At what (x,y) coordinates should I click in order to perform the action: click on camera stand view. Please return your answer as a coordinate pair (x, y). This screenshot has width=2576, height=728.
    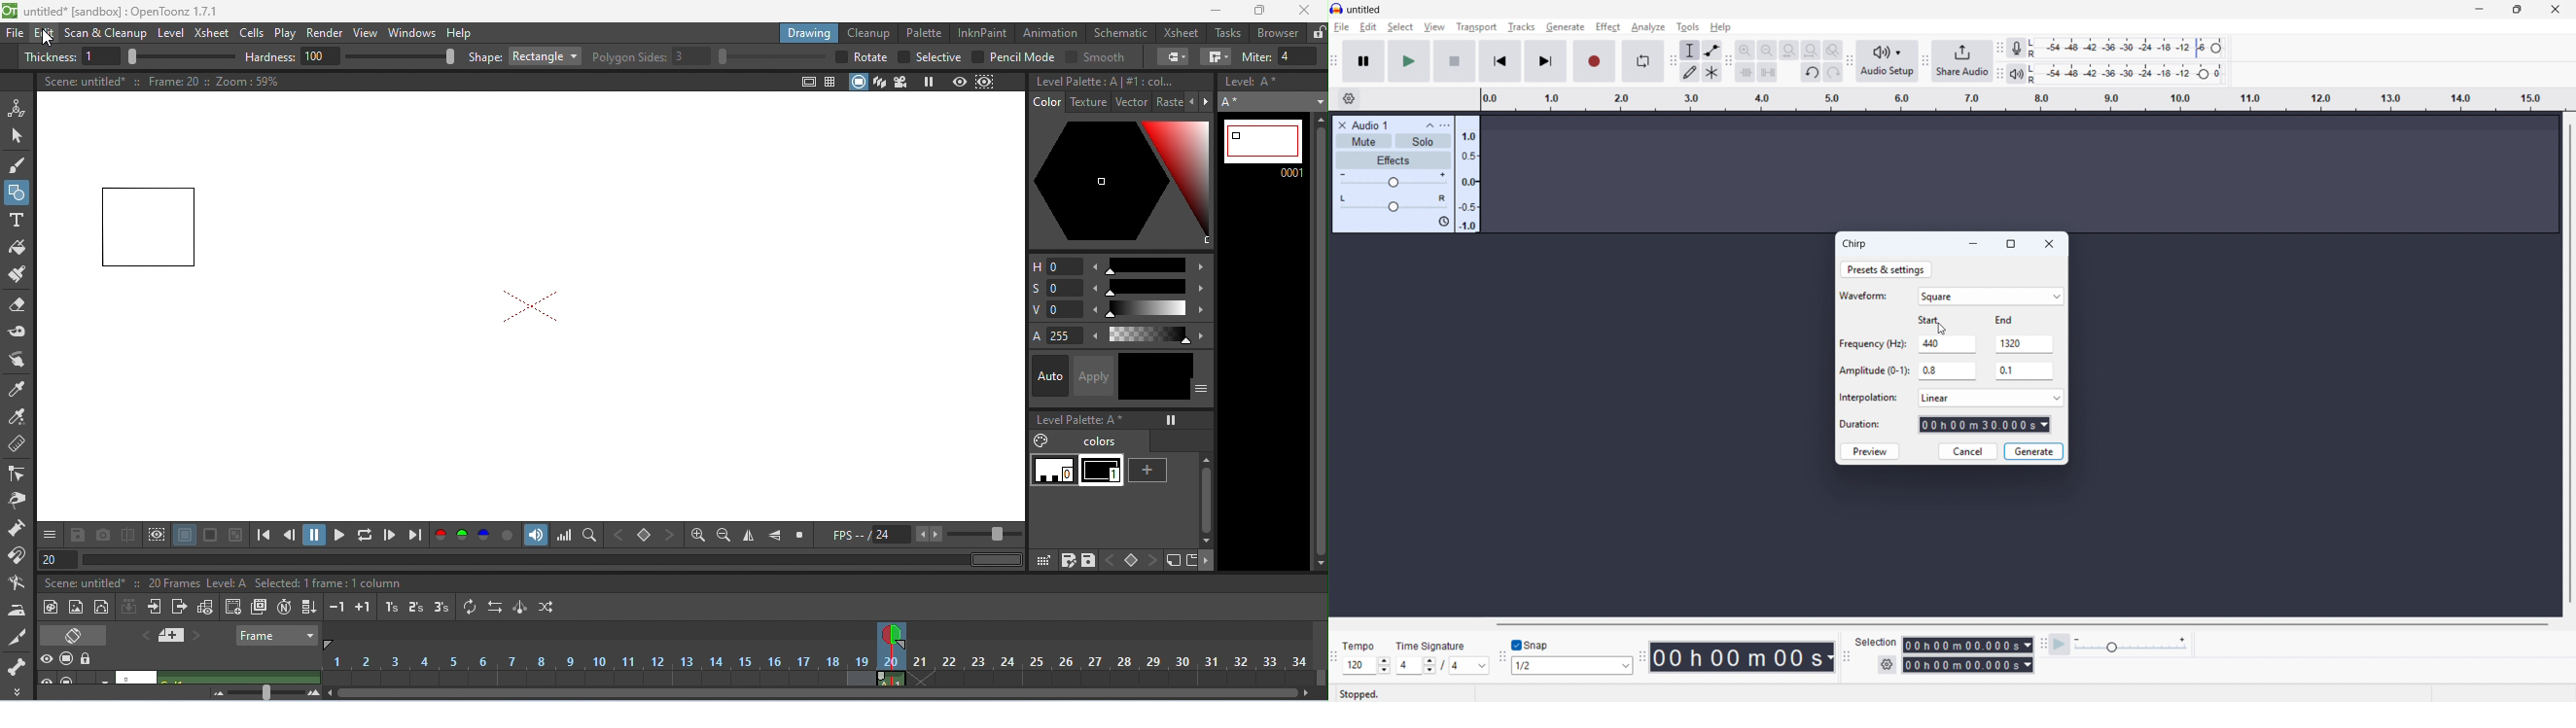
    Looking at the image, I should click on (856, 82).